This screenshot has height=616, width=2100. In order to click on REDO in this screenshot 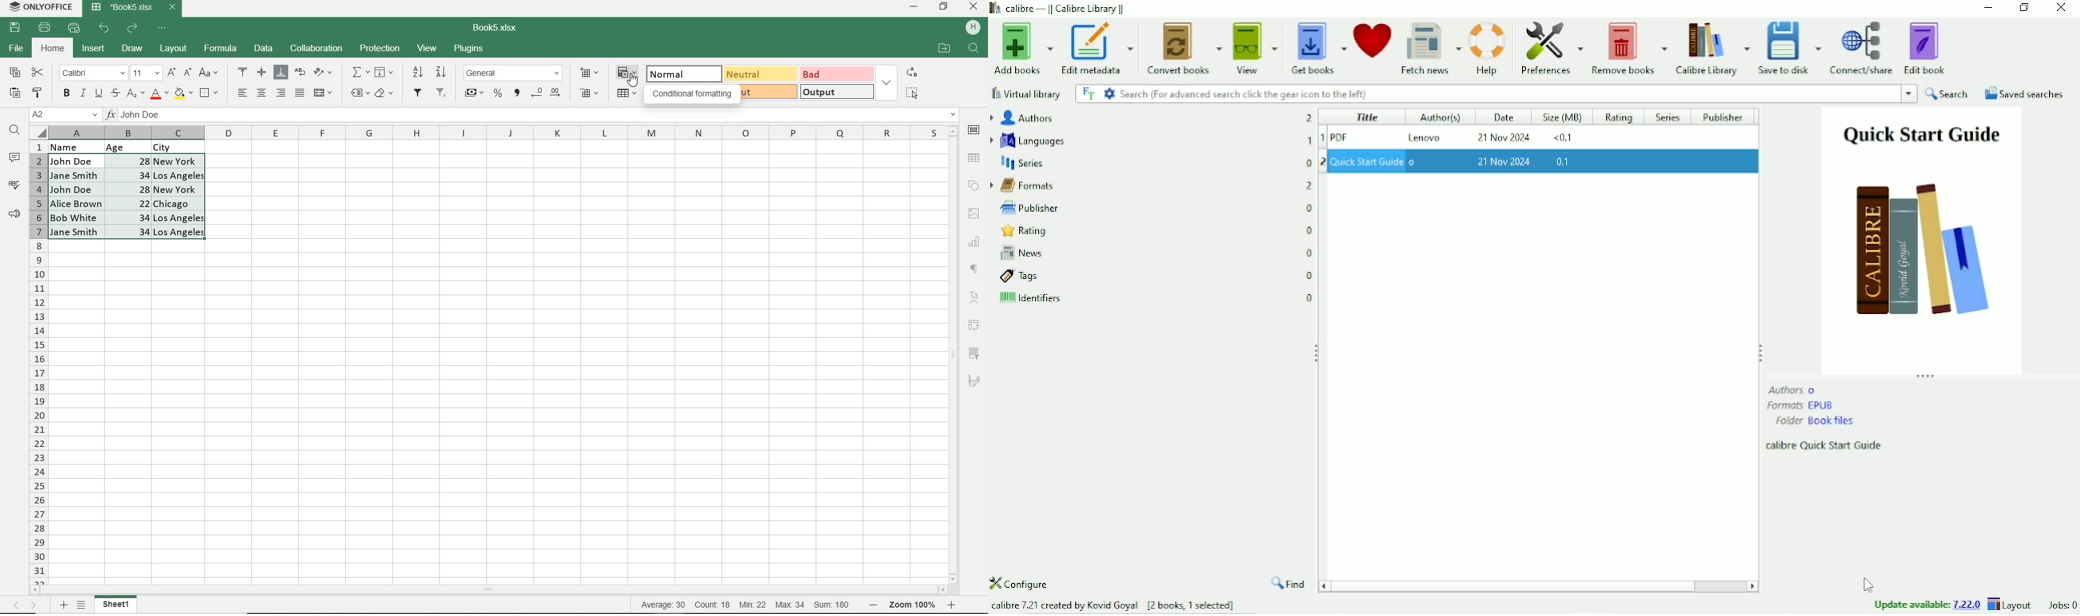, I will do `click(134, 28)`.